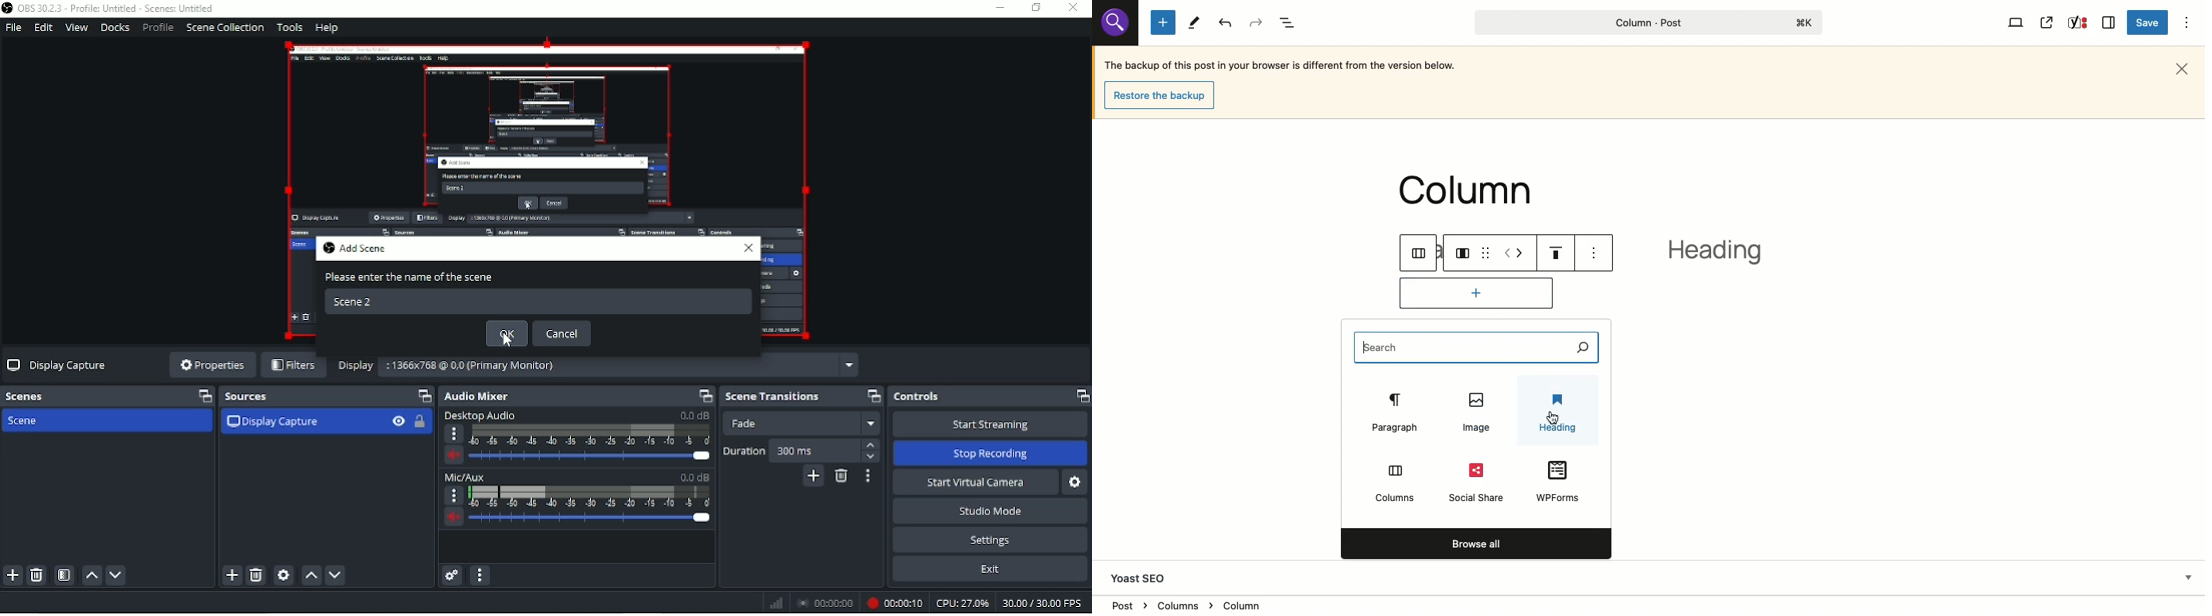  I want to click on Paragraph, so click(1392, 409).